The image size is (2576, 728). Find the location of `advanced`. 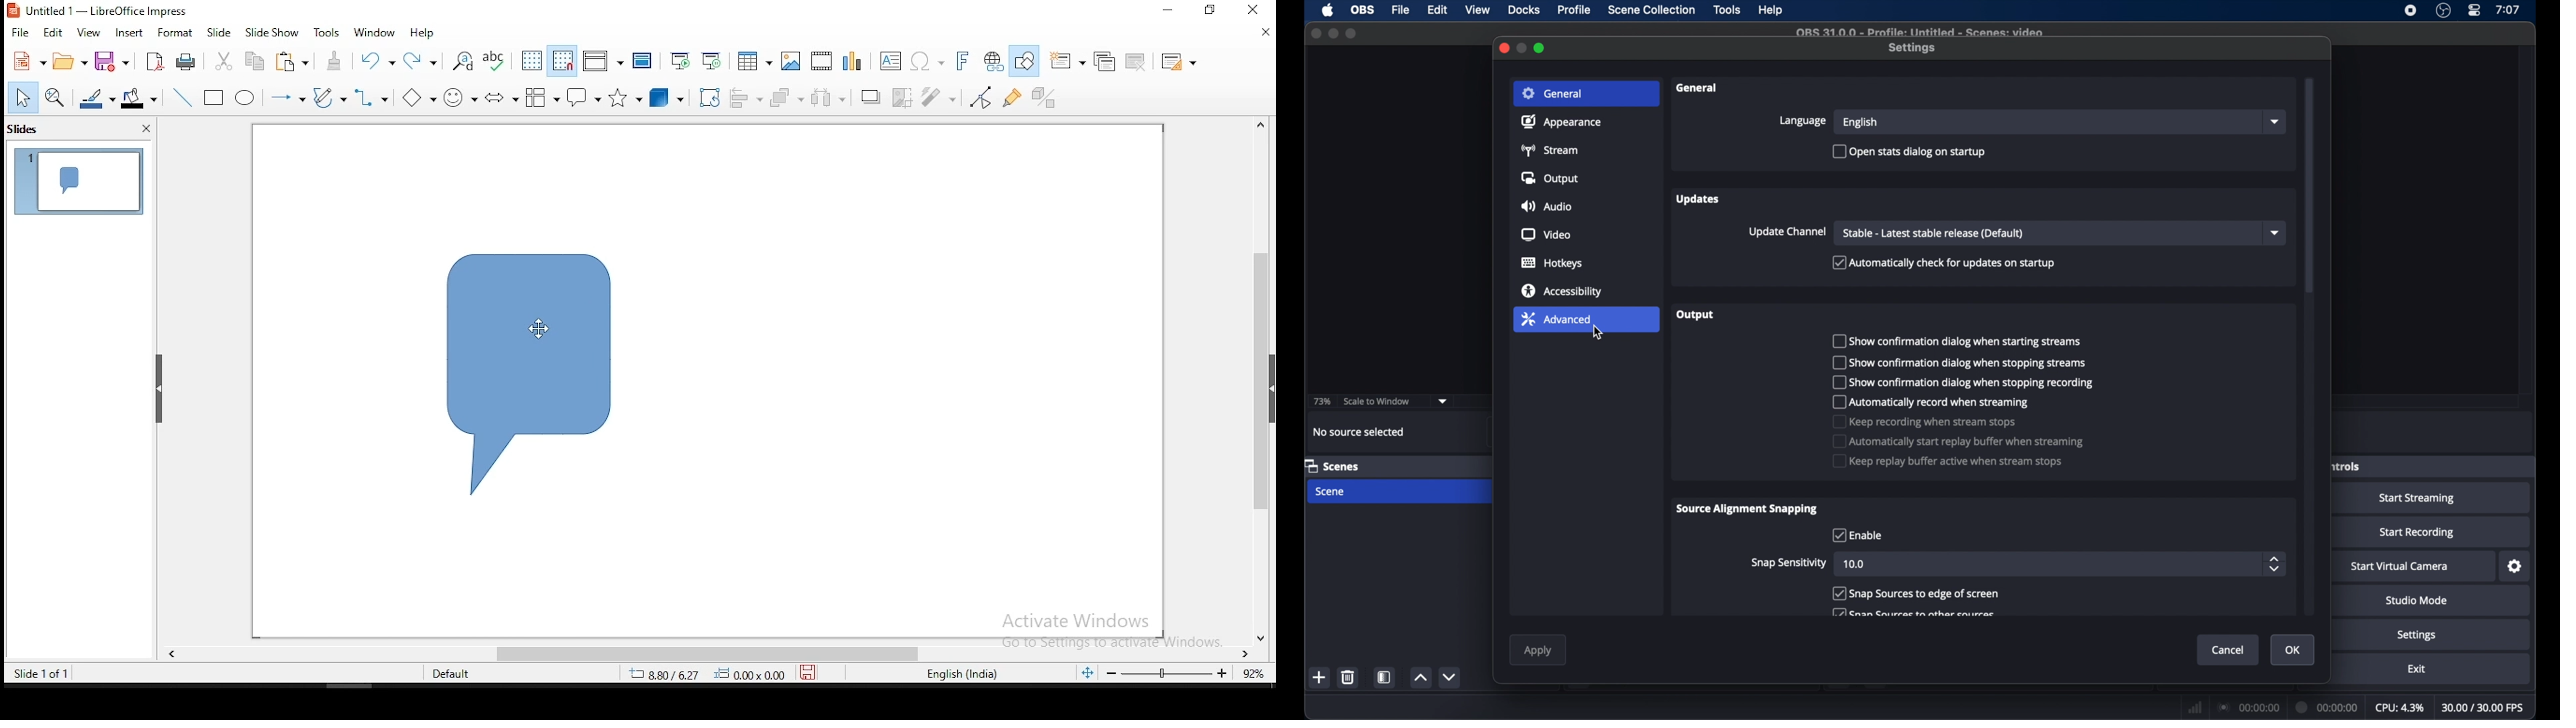

advanced is located at coordinates (1557, 319).